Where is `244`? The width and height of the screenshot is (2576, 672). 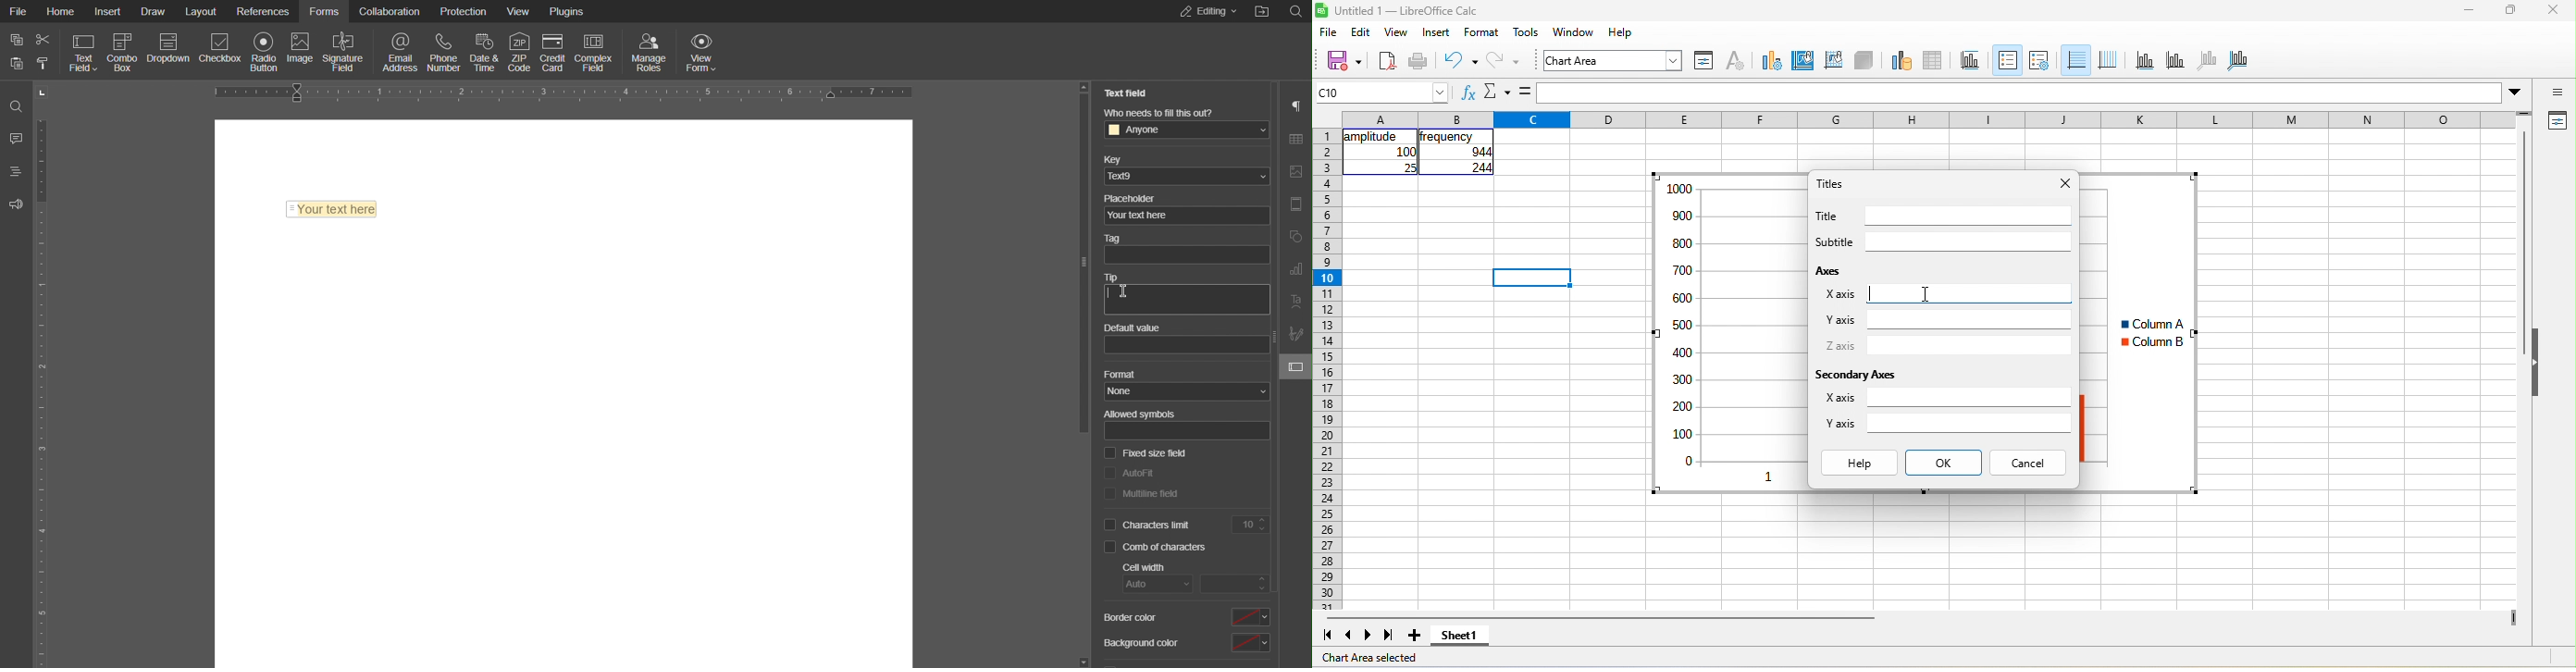
244 is located at coordinates (1481, 167).